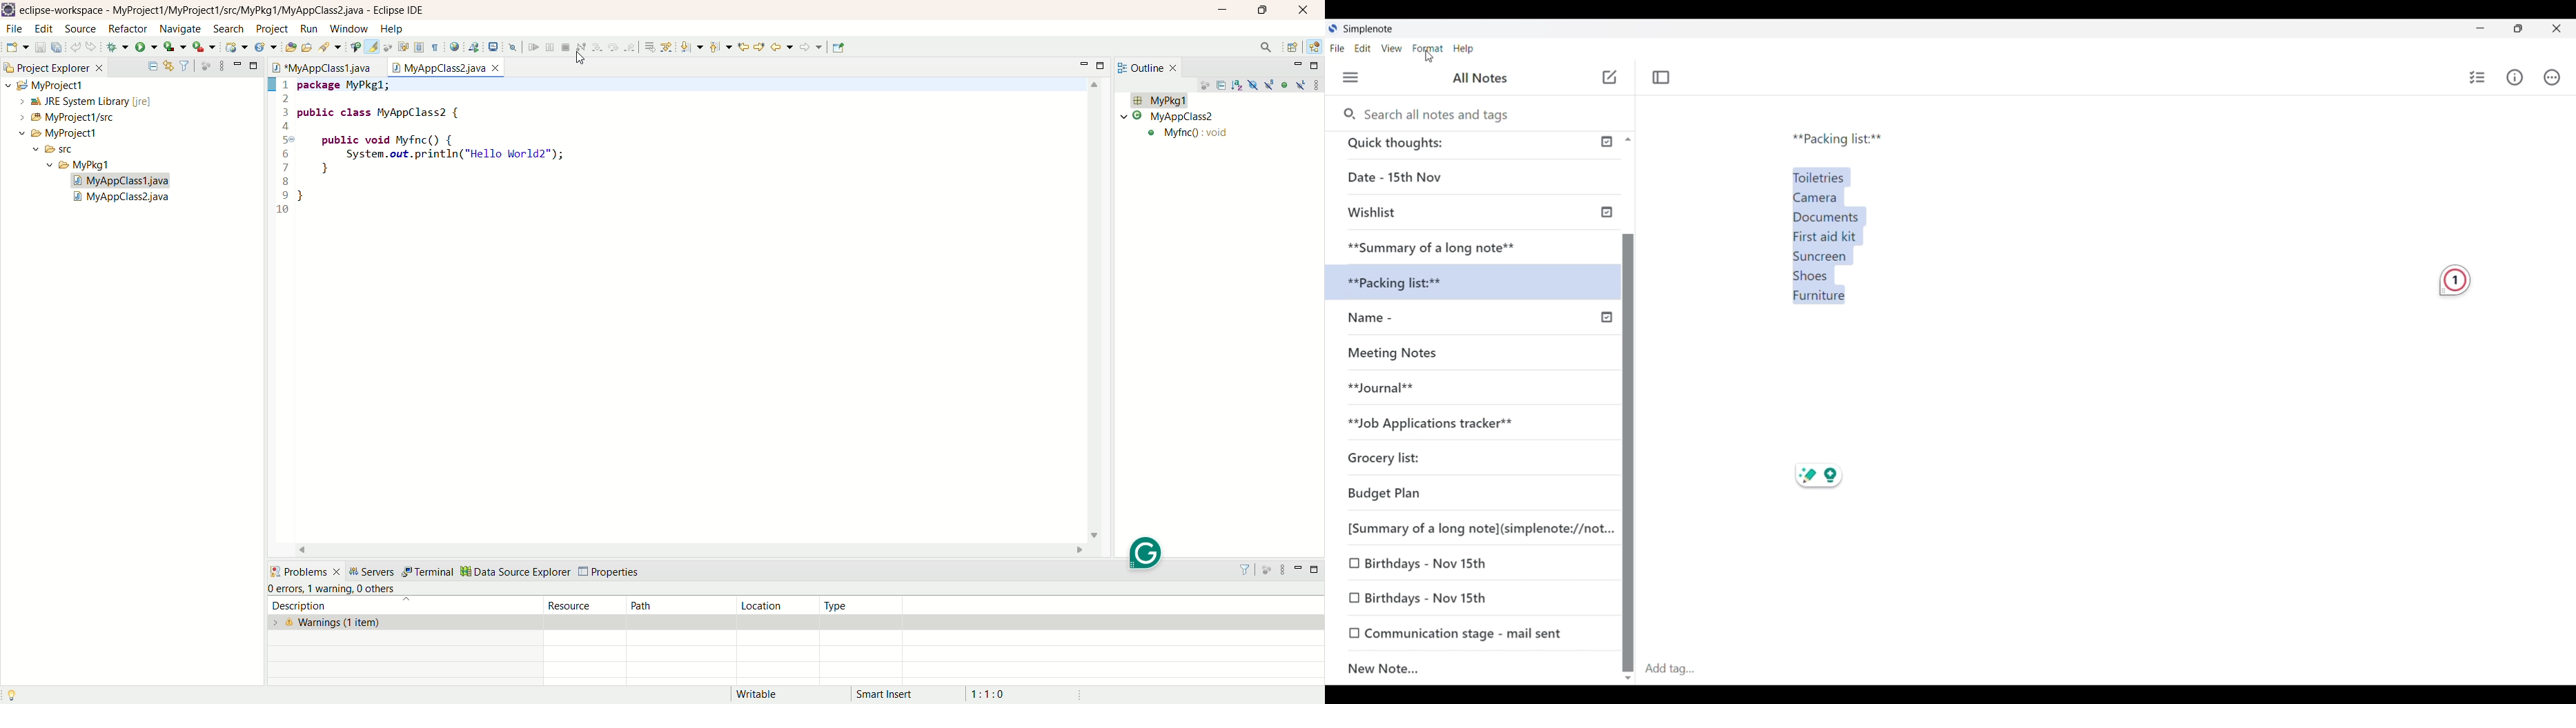 The height and width of the screenshot is (728, 2576). Describe the element at coordinates (1482, 77) in the screenshot. I see `Title of left panel` at that location.